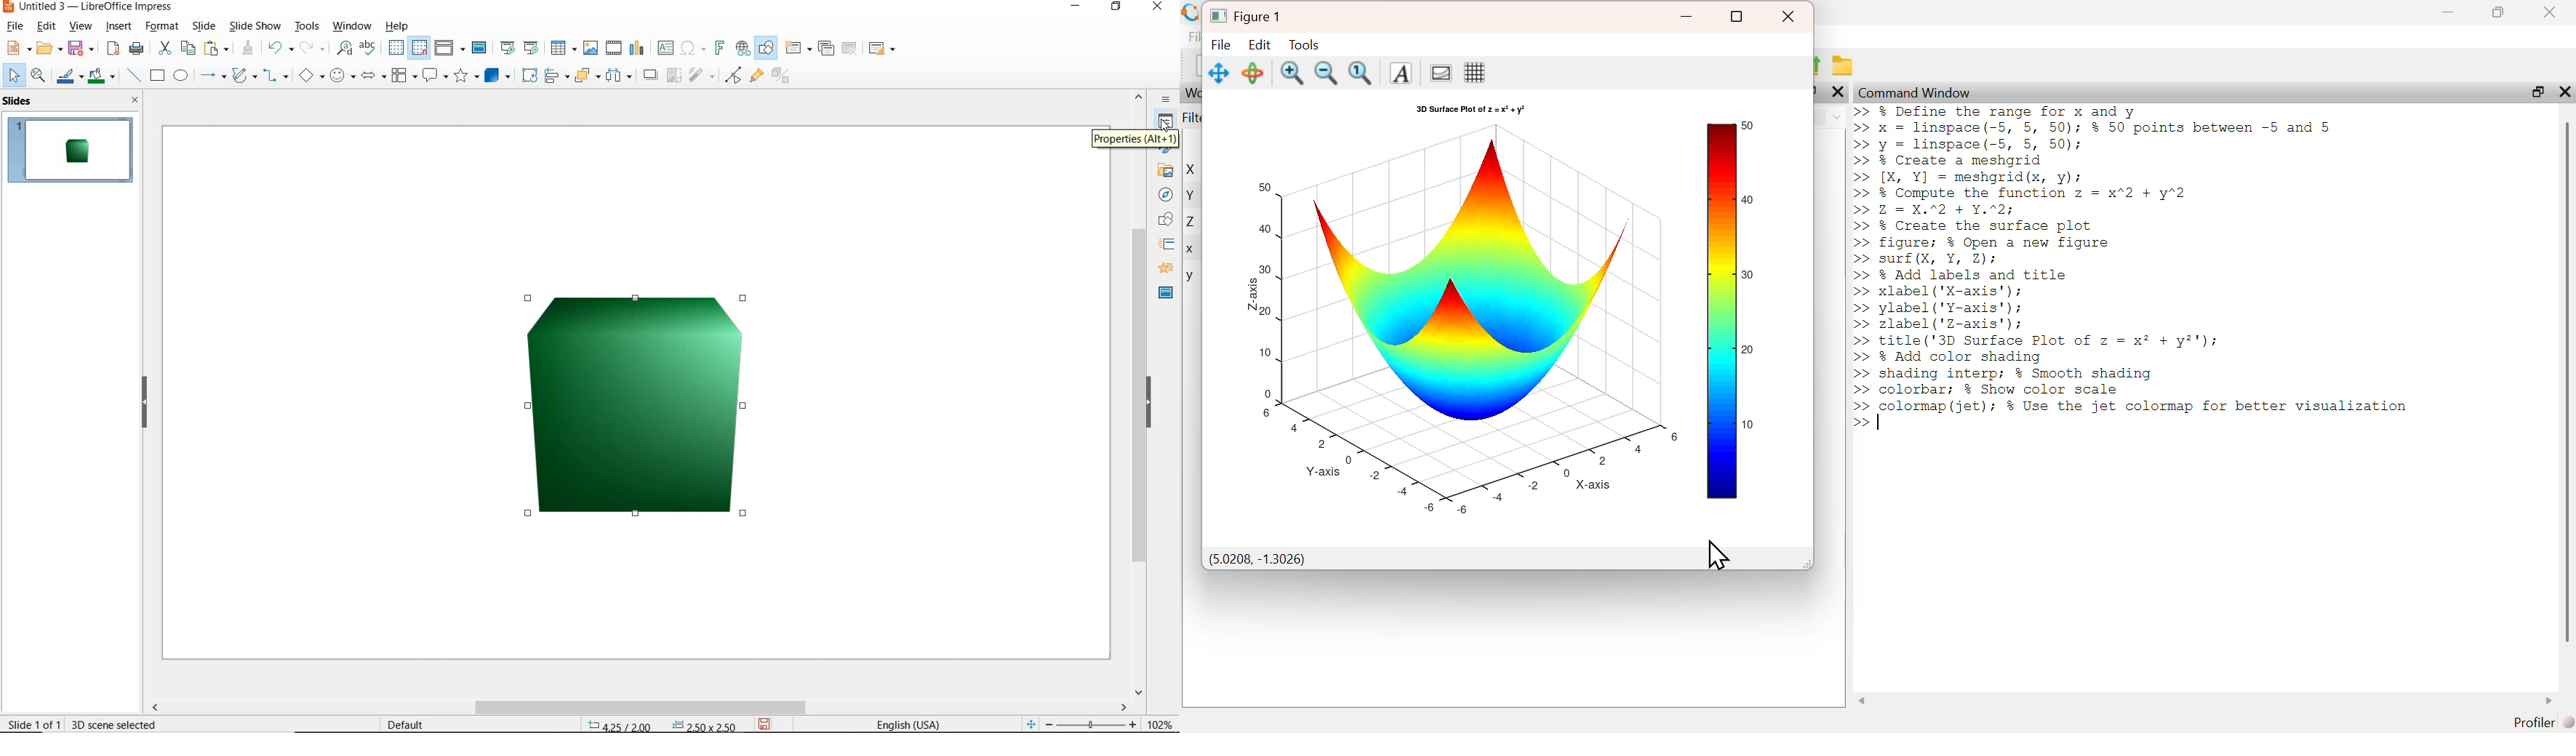  Describe the element at coordinates (826, 46) in the screenshot. I see `duplicate slide` at that location.